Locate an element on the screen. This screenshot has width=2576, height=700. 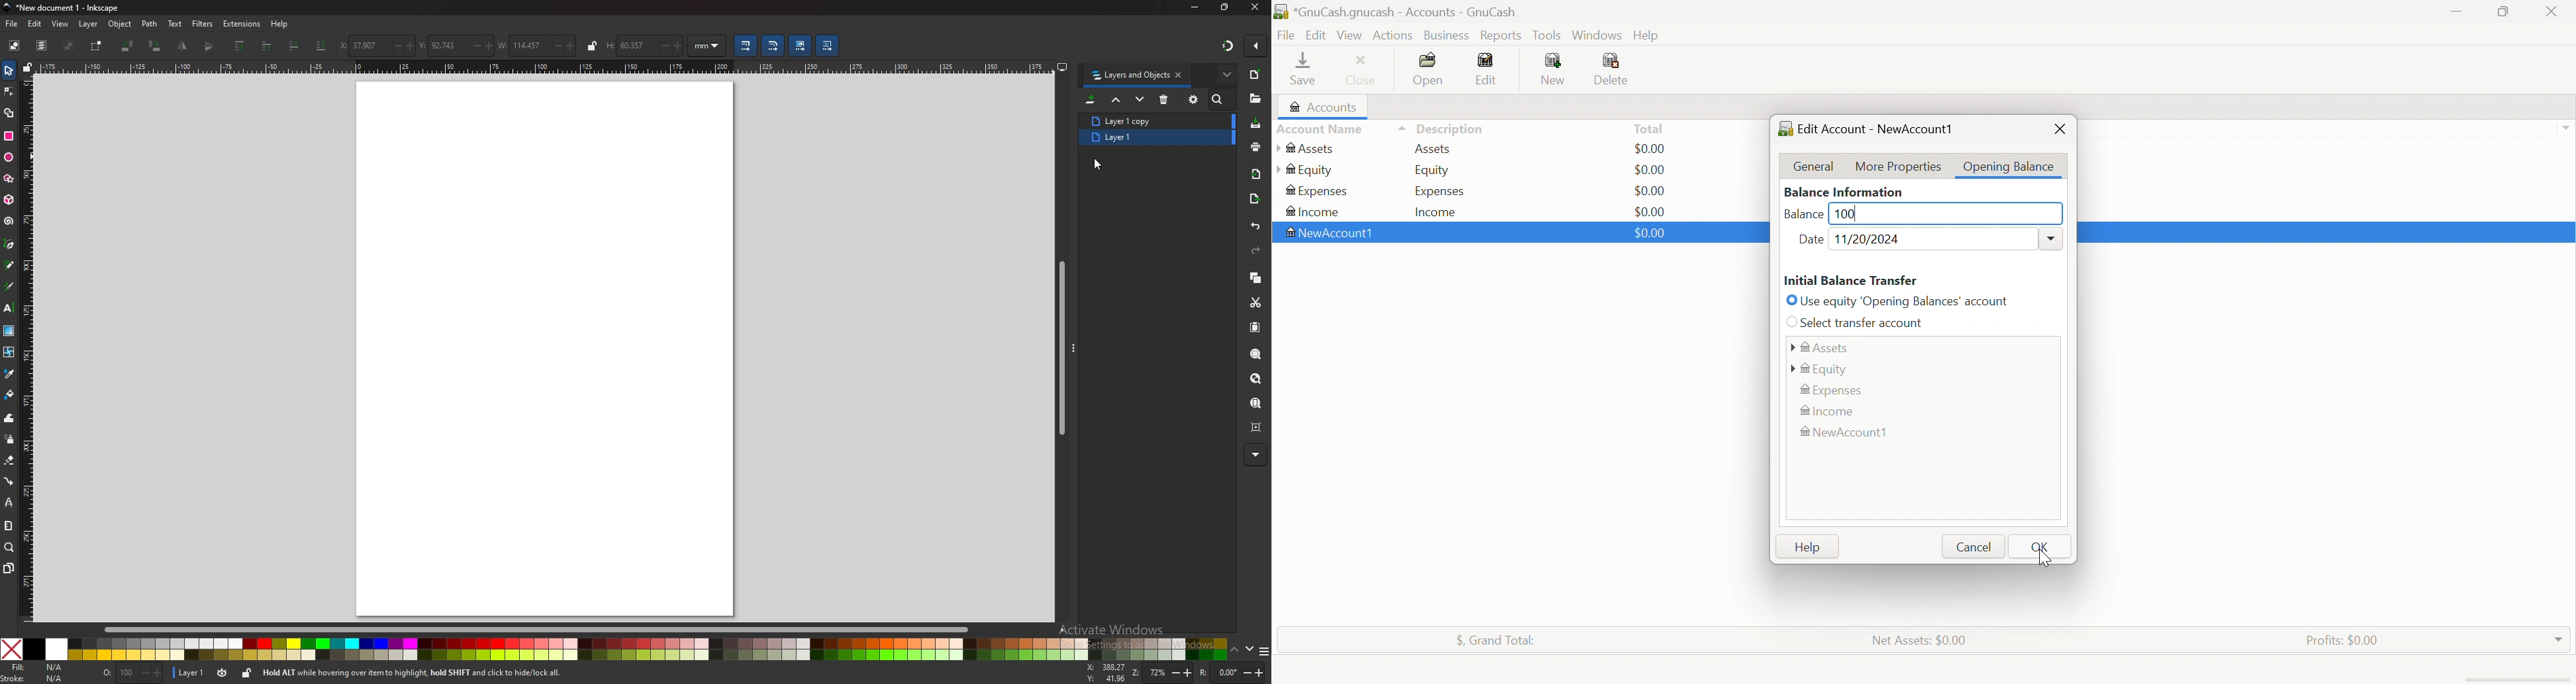
zoom selection is located at coordinates (1257, 353).